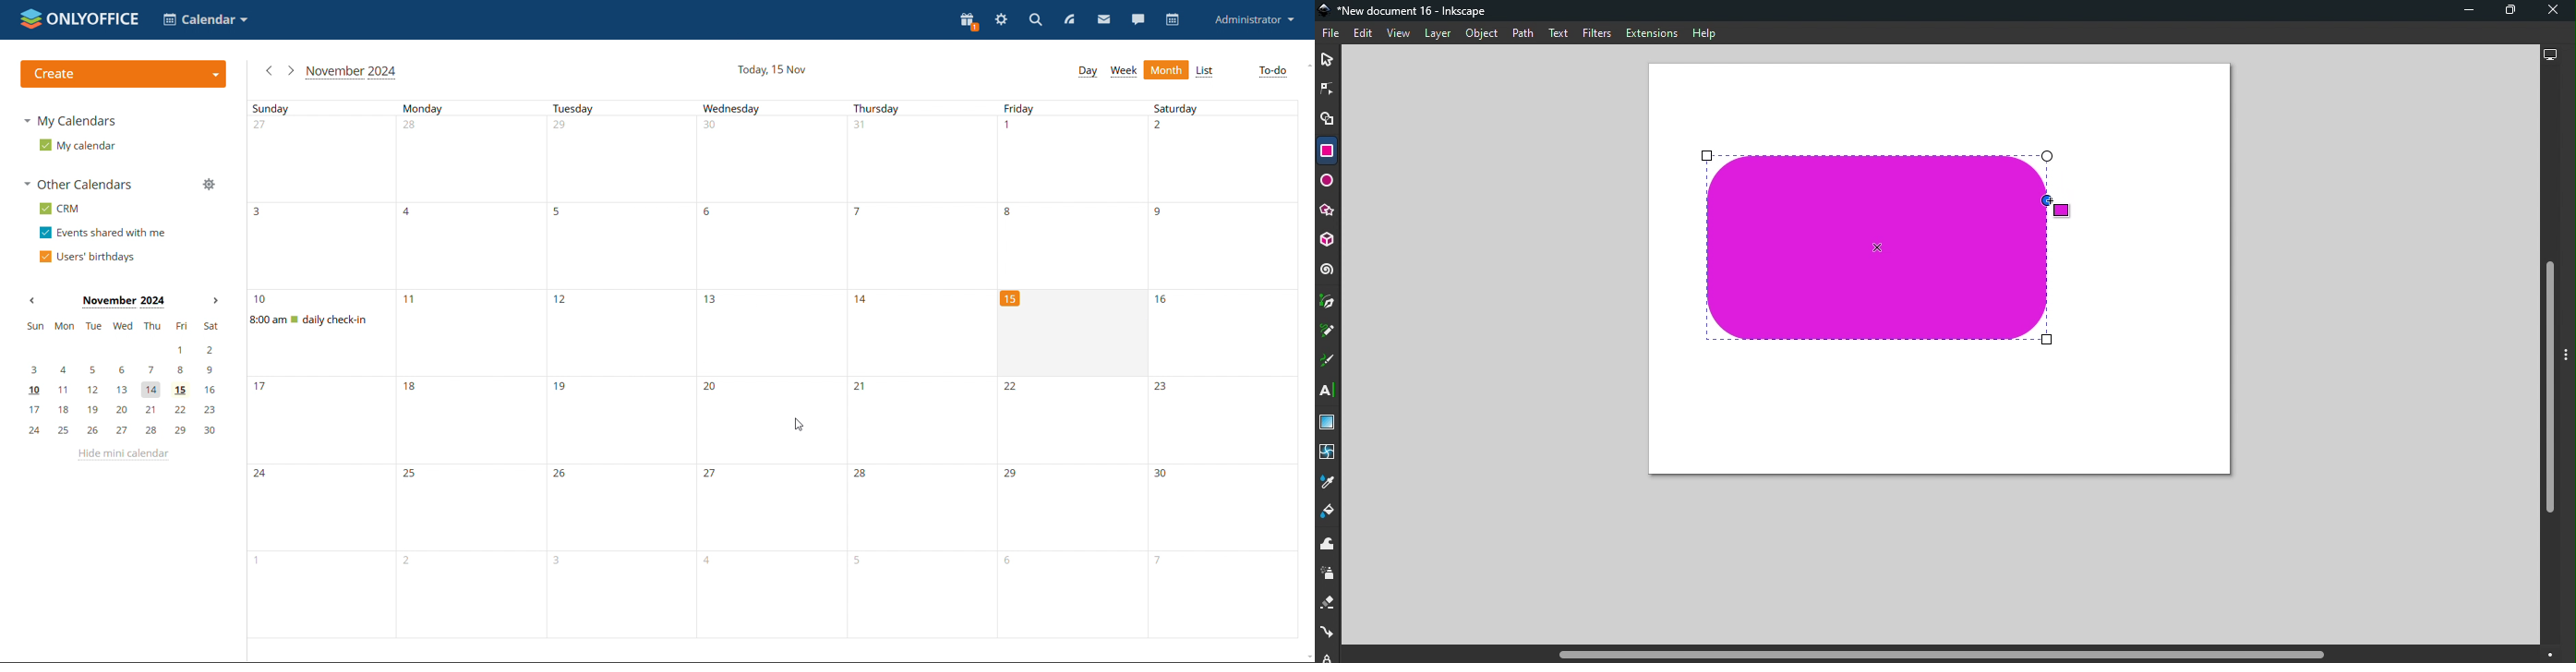 The height and width of the screenshot is (672, 2576). Describe the element at coordinates (2569, 356) in the screenshot. I see `Toggle command panel` at that location.